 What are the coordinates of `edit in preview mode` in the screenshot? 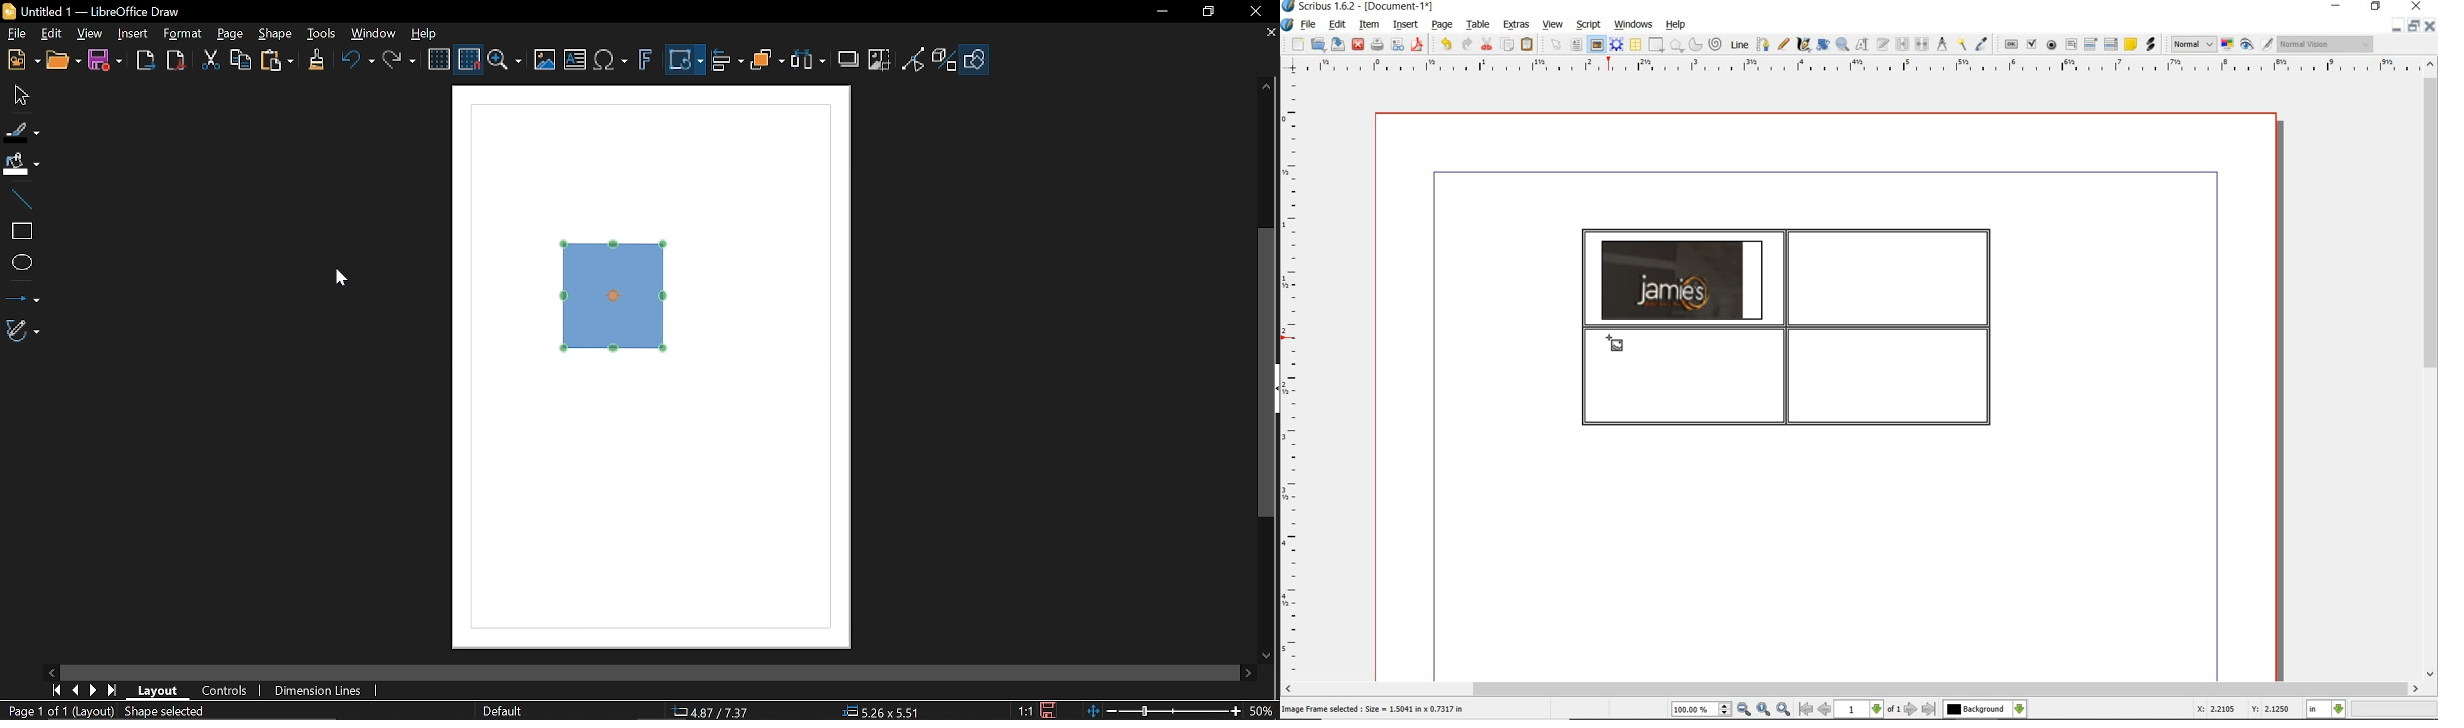 It's located at (2267, 45).